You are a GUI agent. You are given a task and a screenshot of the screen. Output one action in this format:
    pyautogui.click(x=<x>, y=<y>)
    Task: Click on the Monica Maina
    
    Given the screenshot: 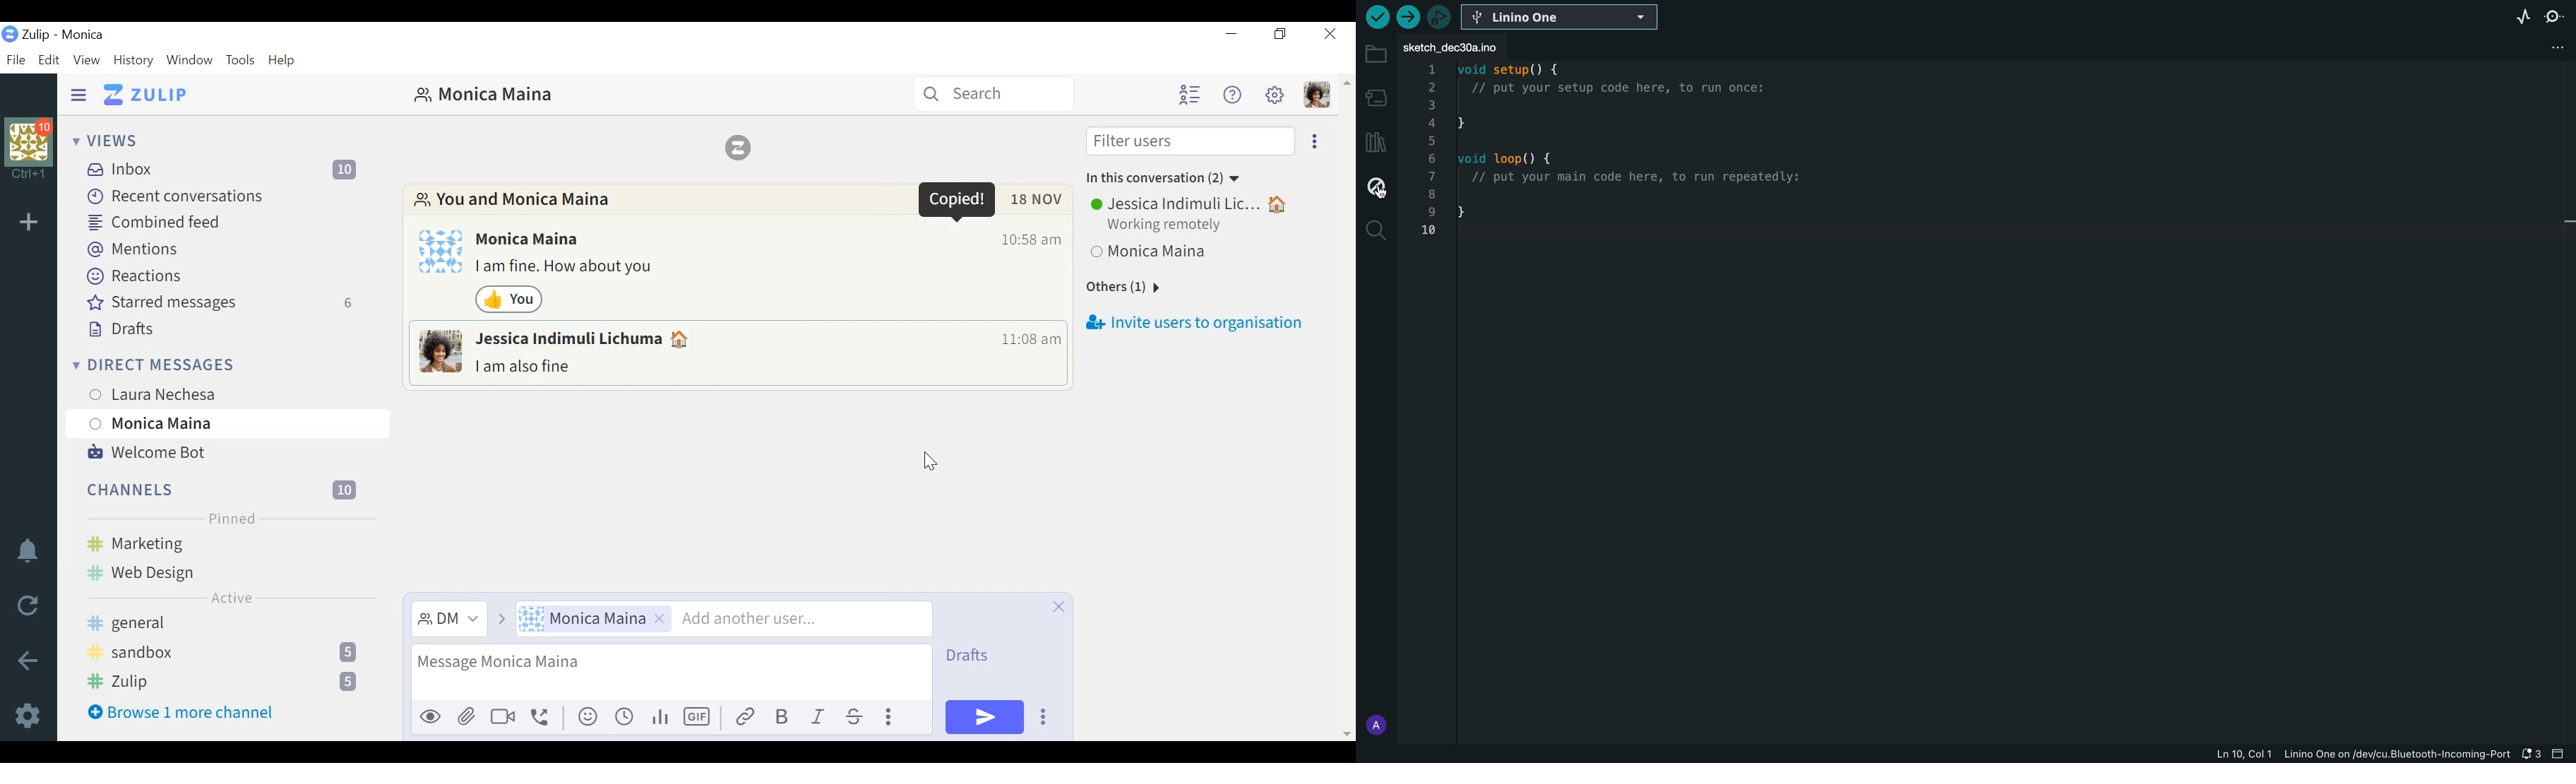 What is the action you would take?
    pyautogui.click(x=1166, y=255)
    